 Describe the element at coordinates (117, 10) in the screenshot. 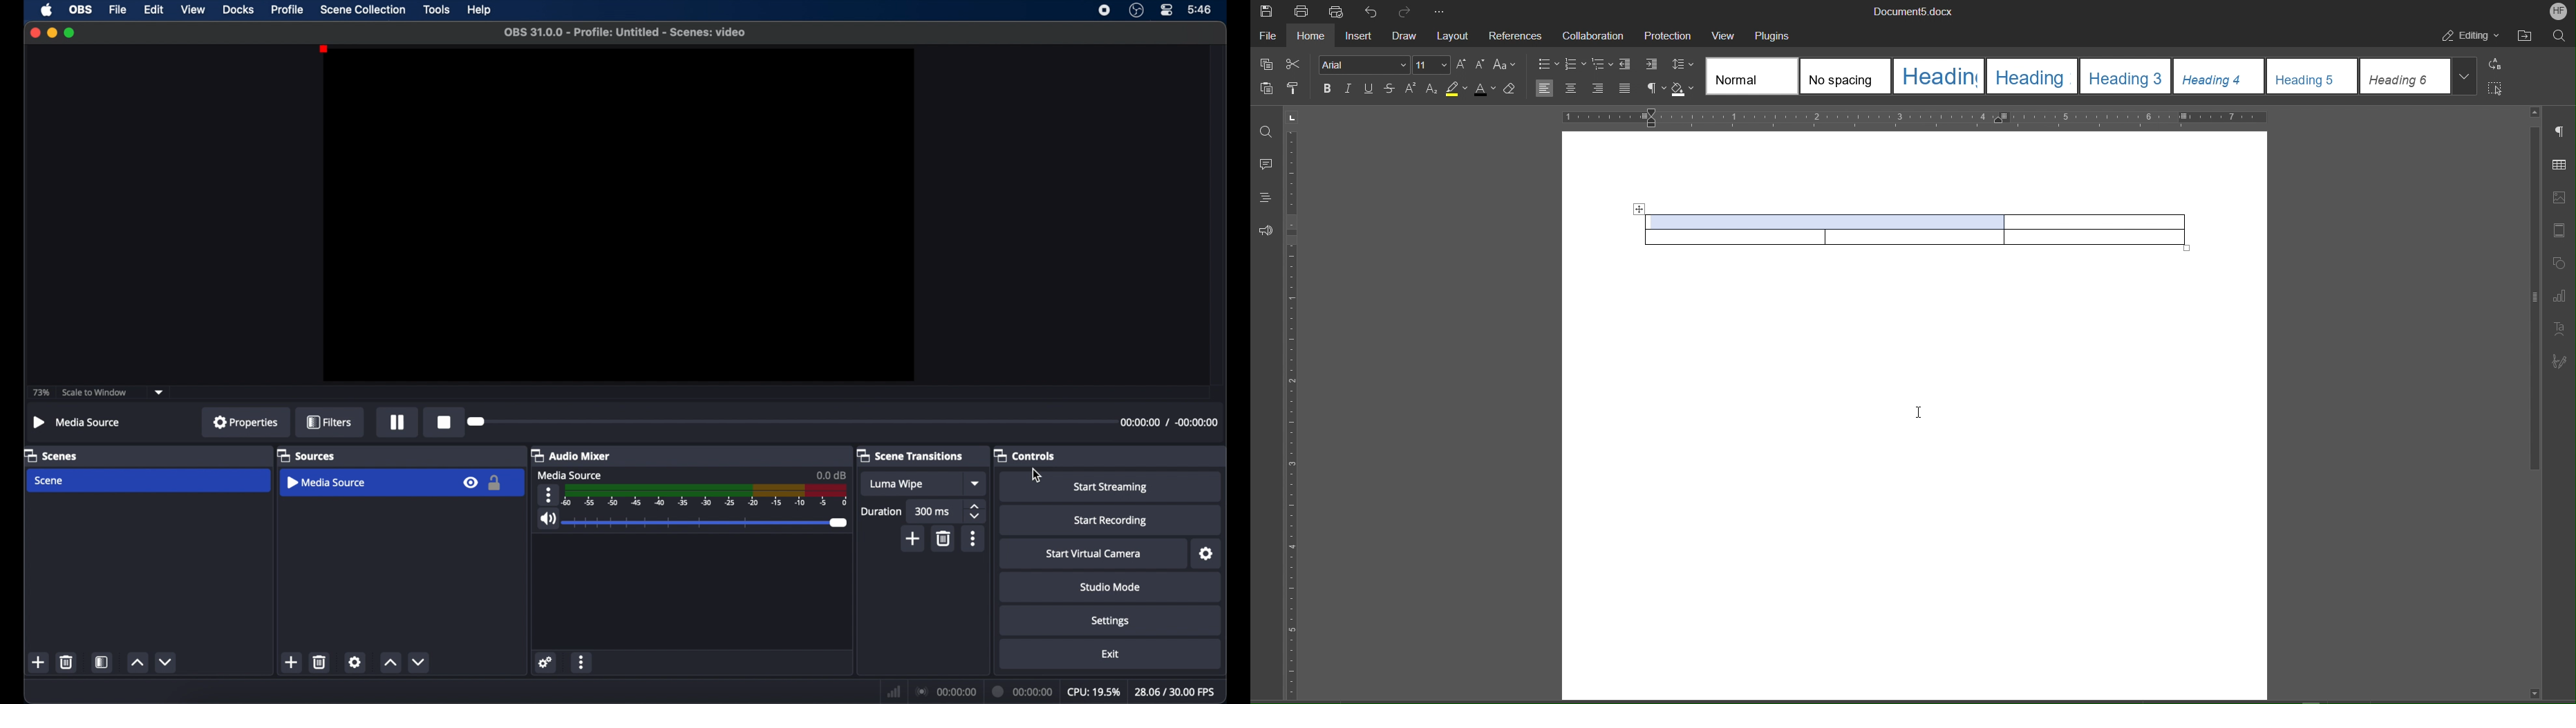

I see `file` at that location.